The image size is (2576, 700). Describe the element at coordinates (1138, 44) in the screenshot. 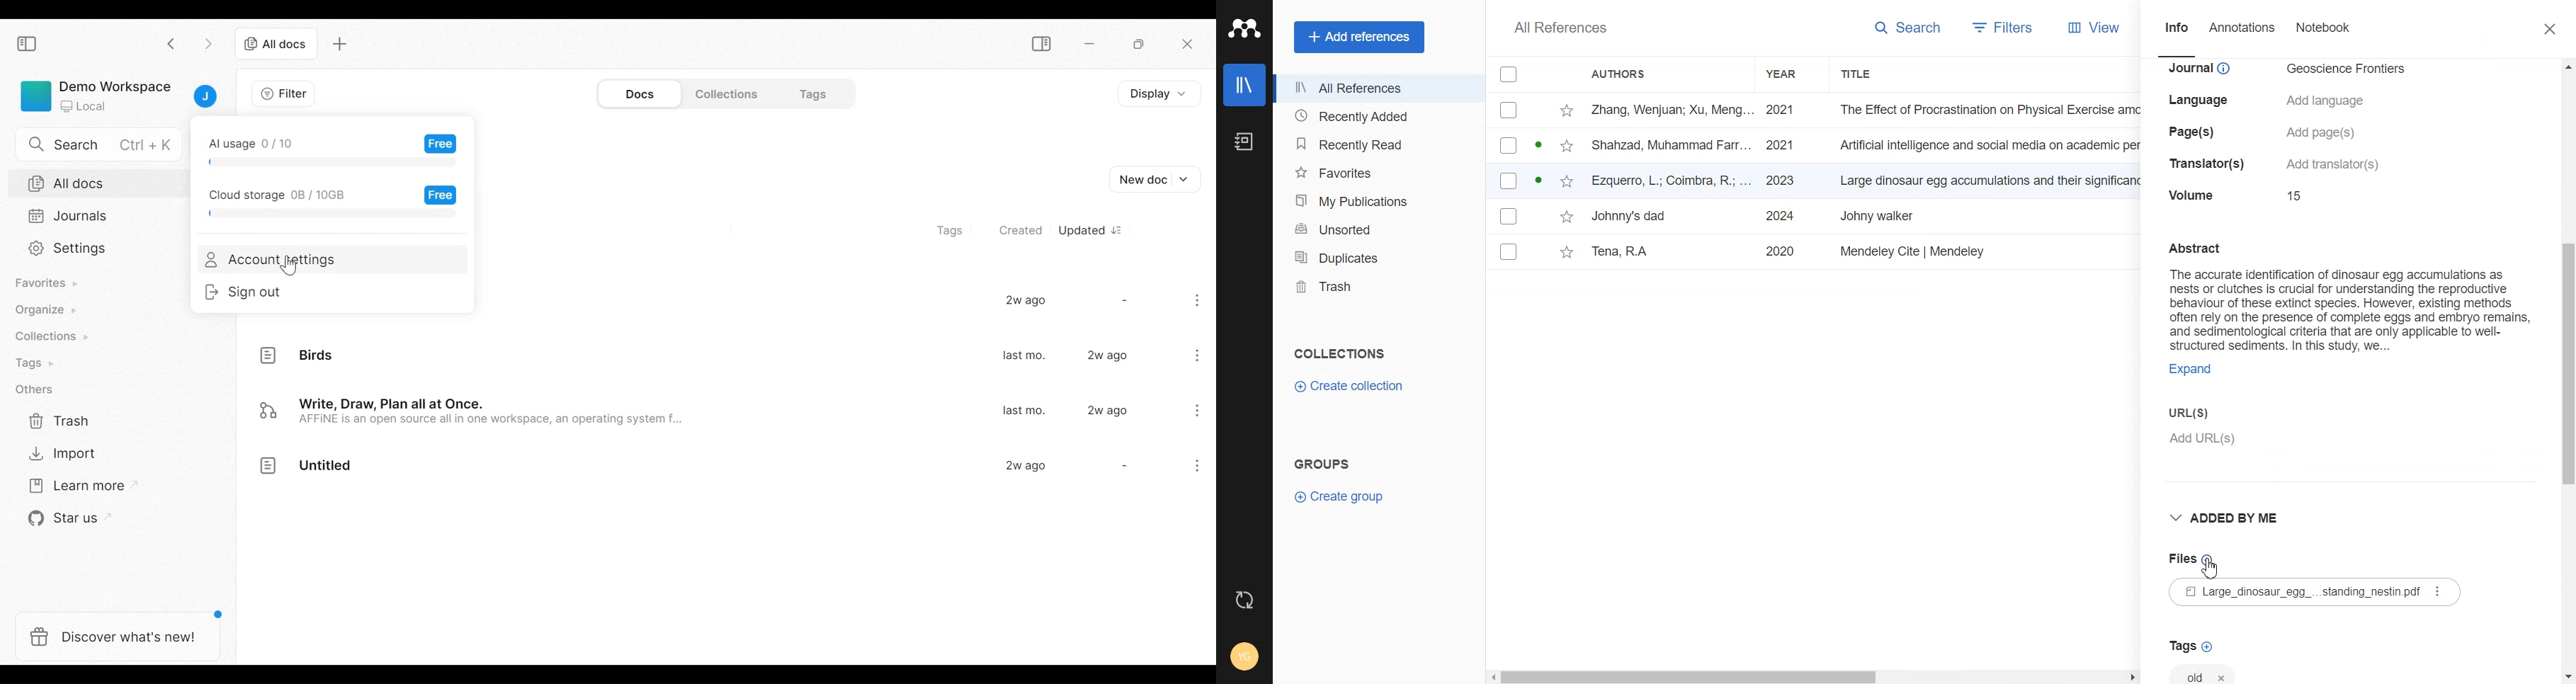

I see `Restore` at that location.